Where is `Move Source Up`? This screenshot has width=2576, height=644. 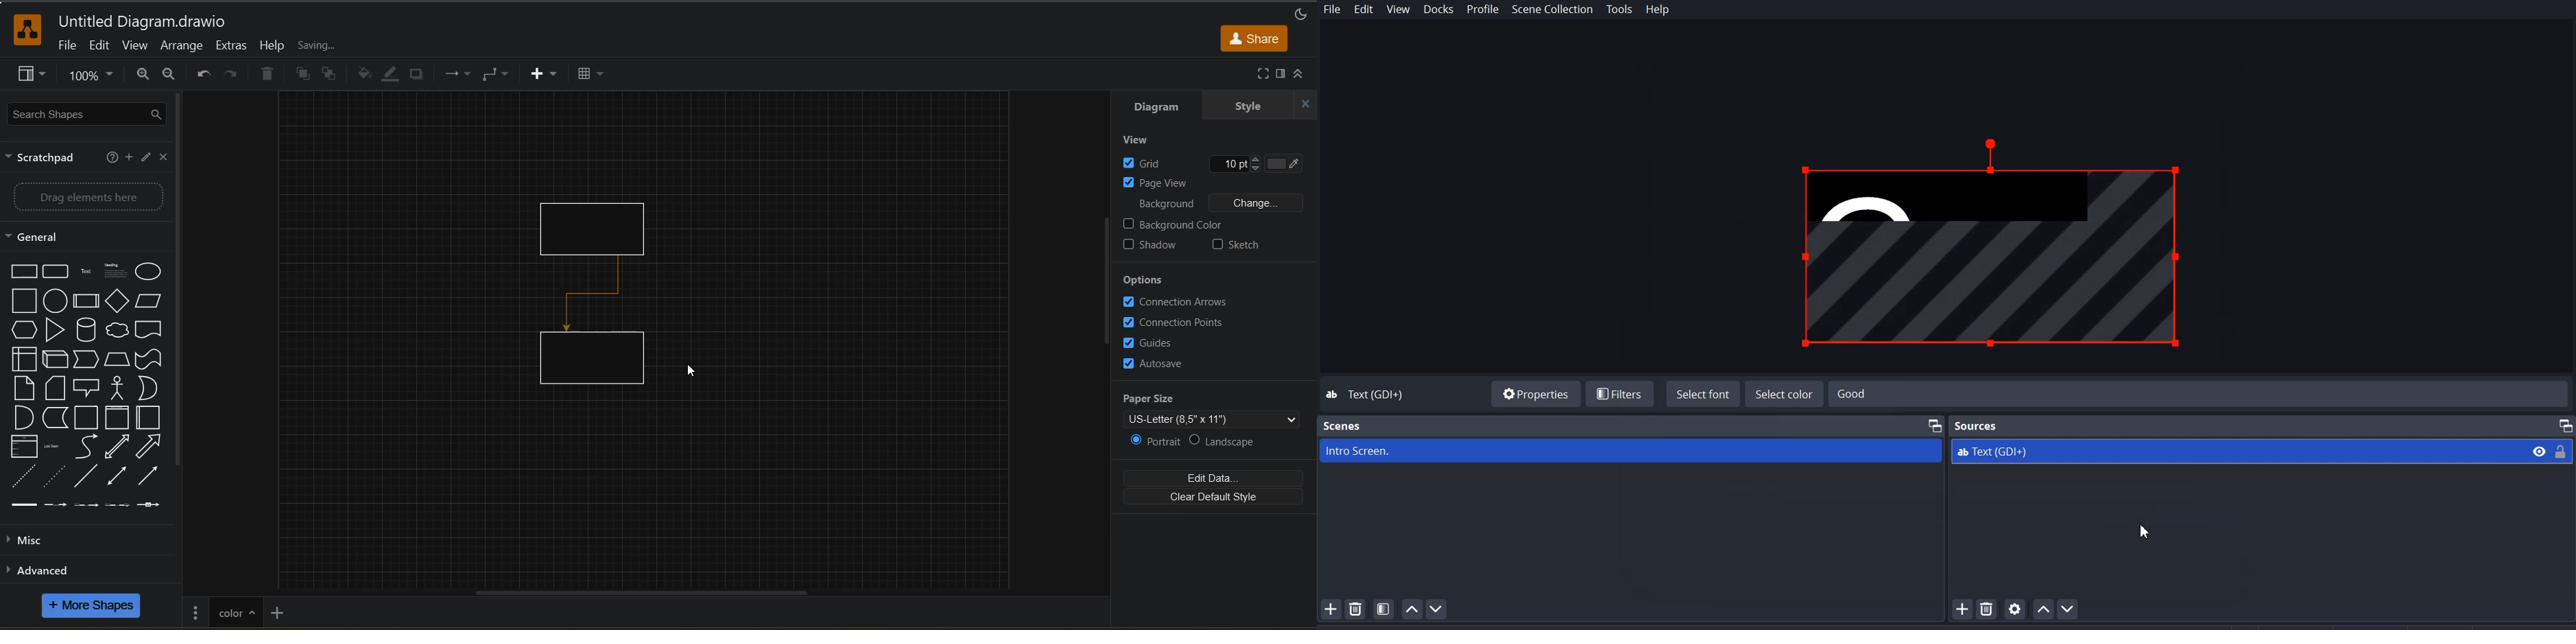 Move Source Up is located at coordinates (2042, 608).